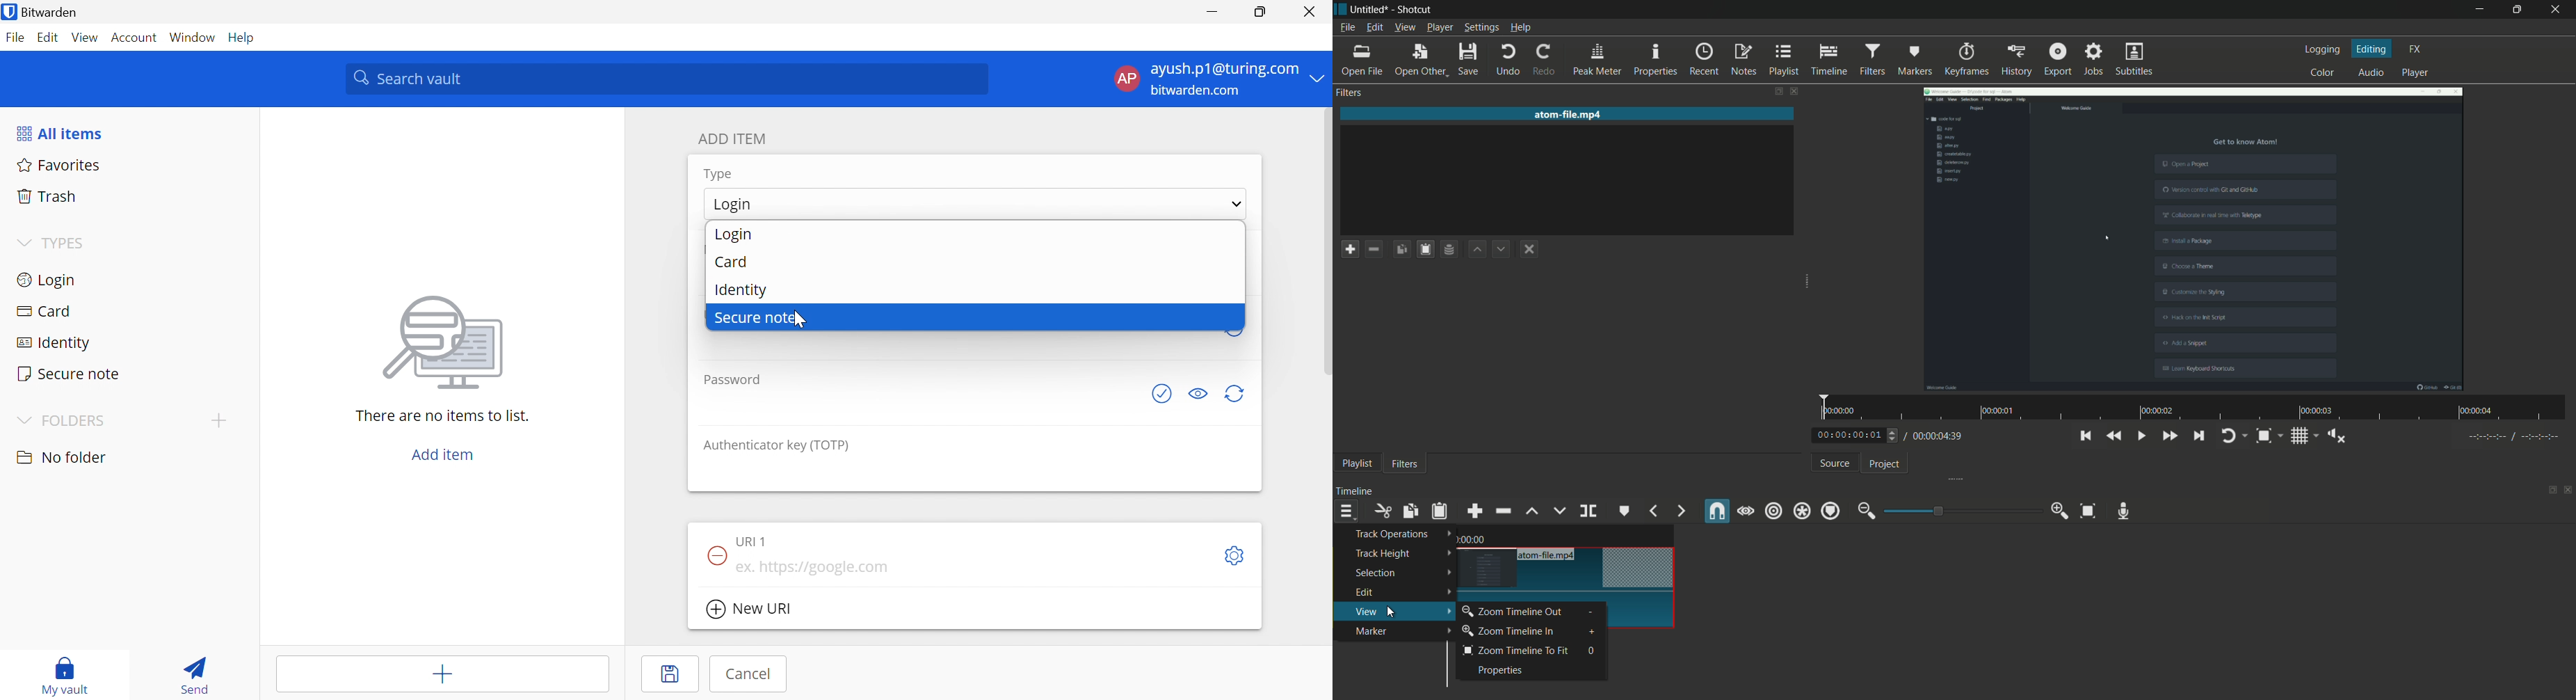 This screenshot has height=700, width=2576. I want to click on move filter up, so click(1478, 250).